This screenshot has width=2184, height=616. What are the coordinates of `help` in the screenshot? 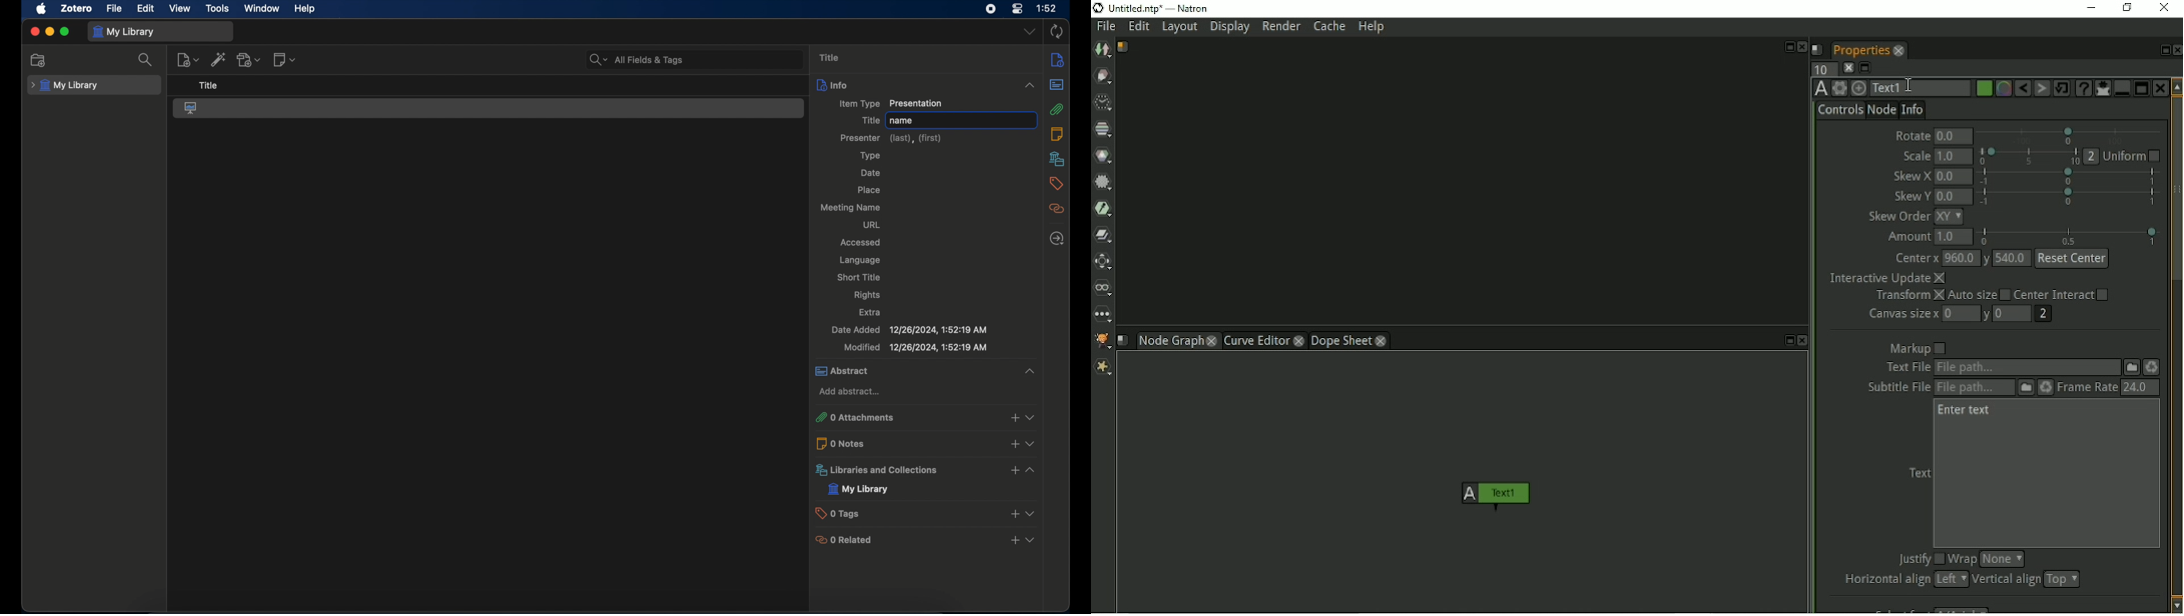 It's located at (305, 8).